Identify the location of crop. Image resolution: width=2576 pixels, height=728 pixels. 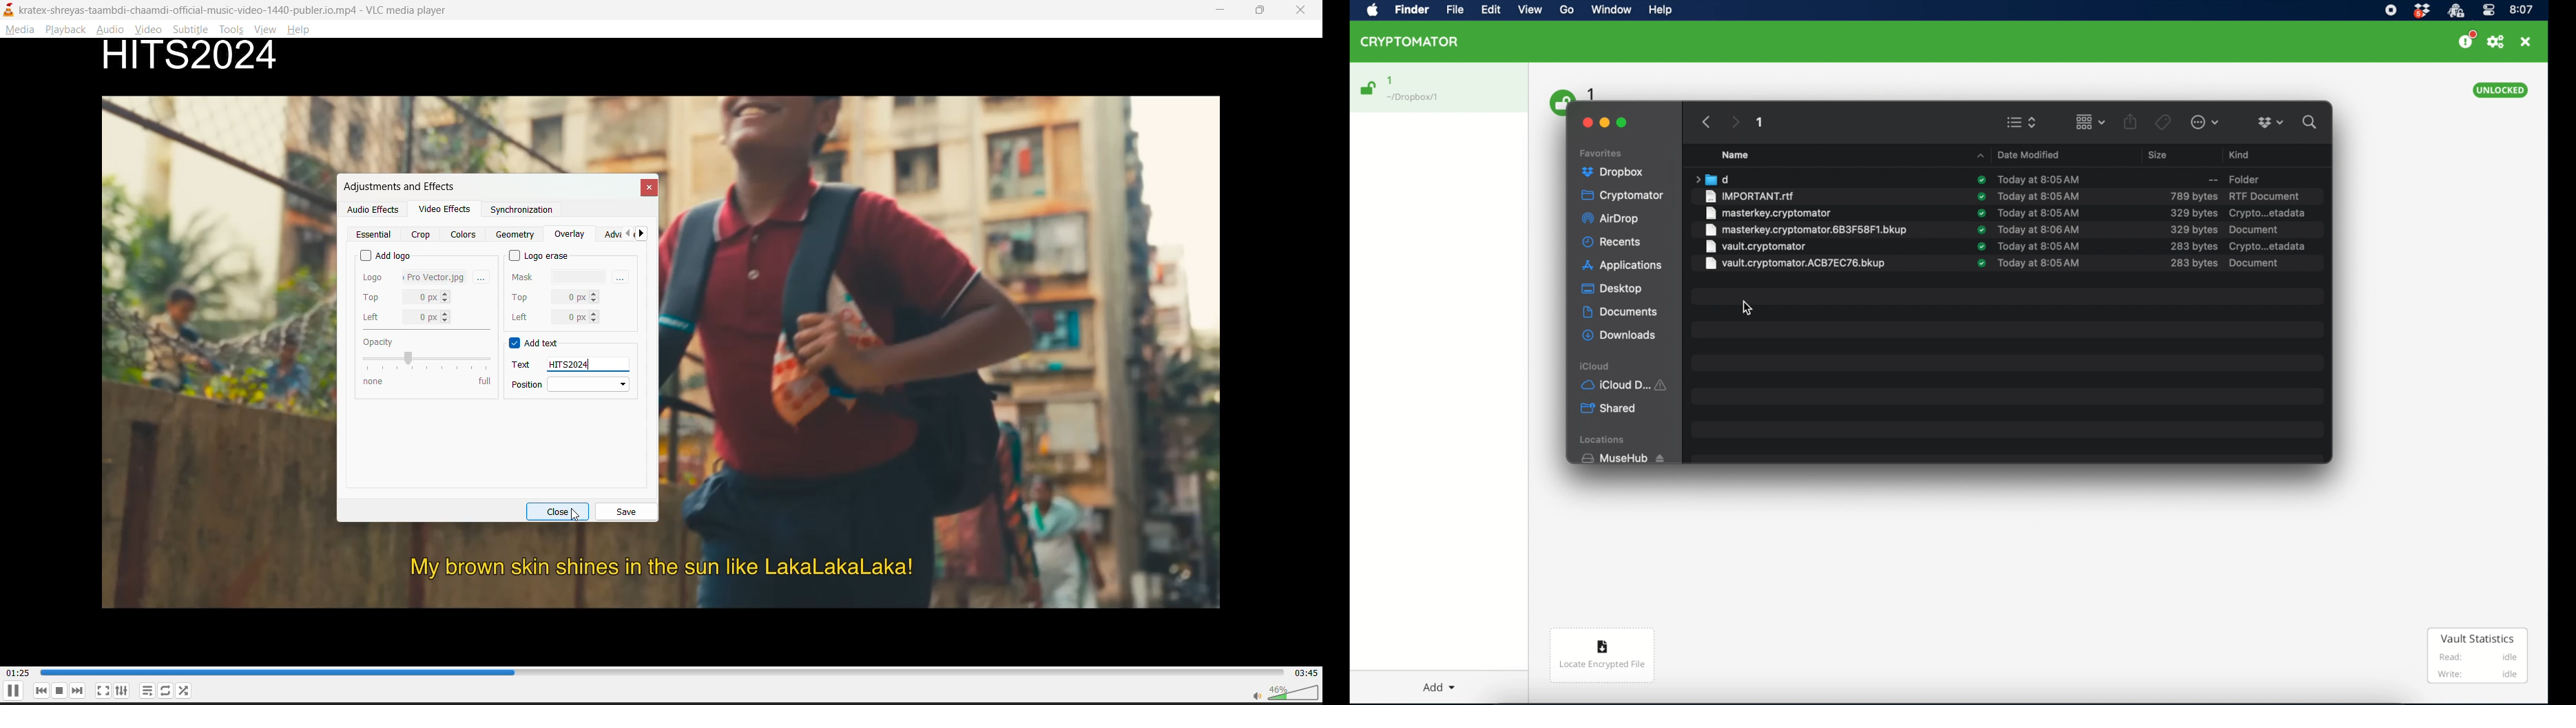
(421, 235).